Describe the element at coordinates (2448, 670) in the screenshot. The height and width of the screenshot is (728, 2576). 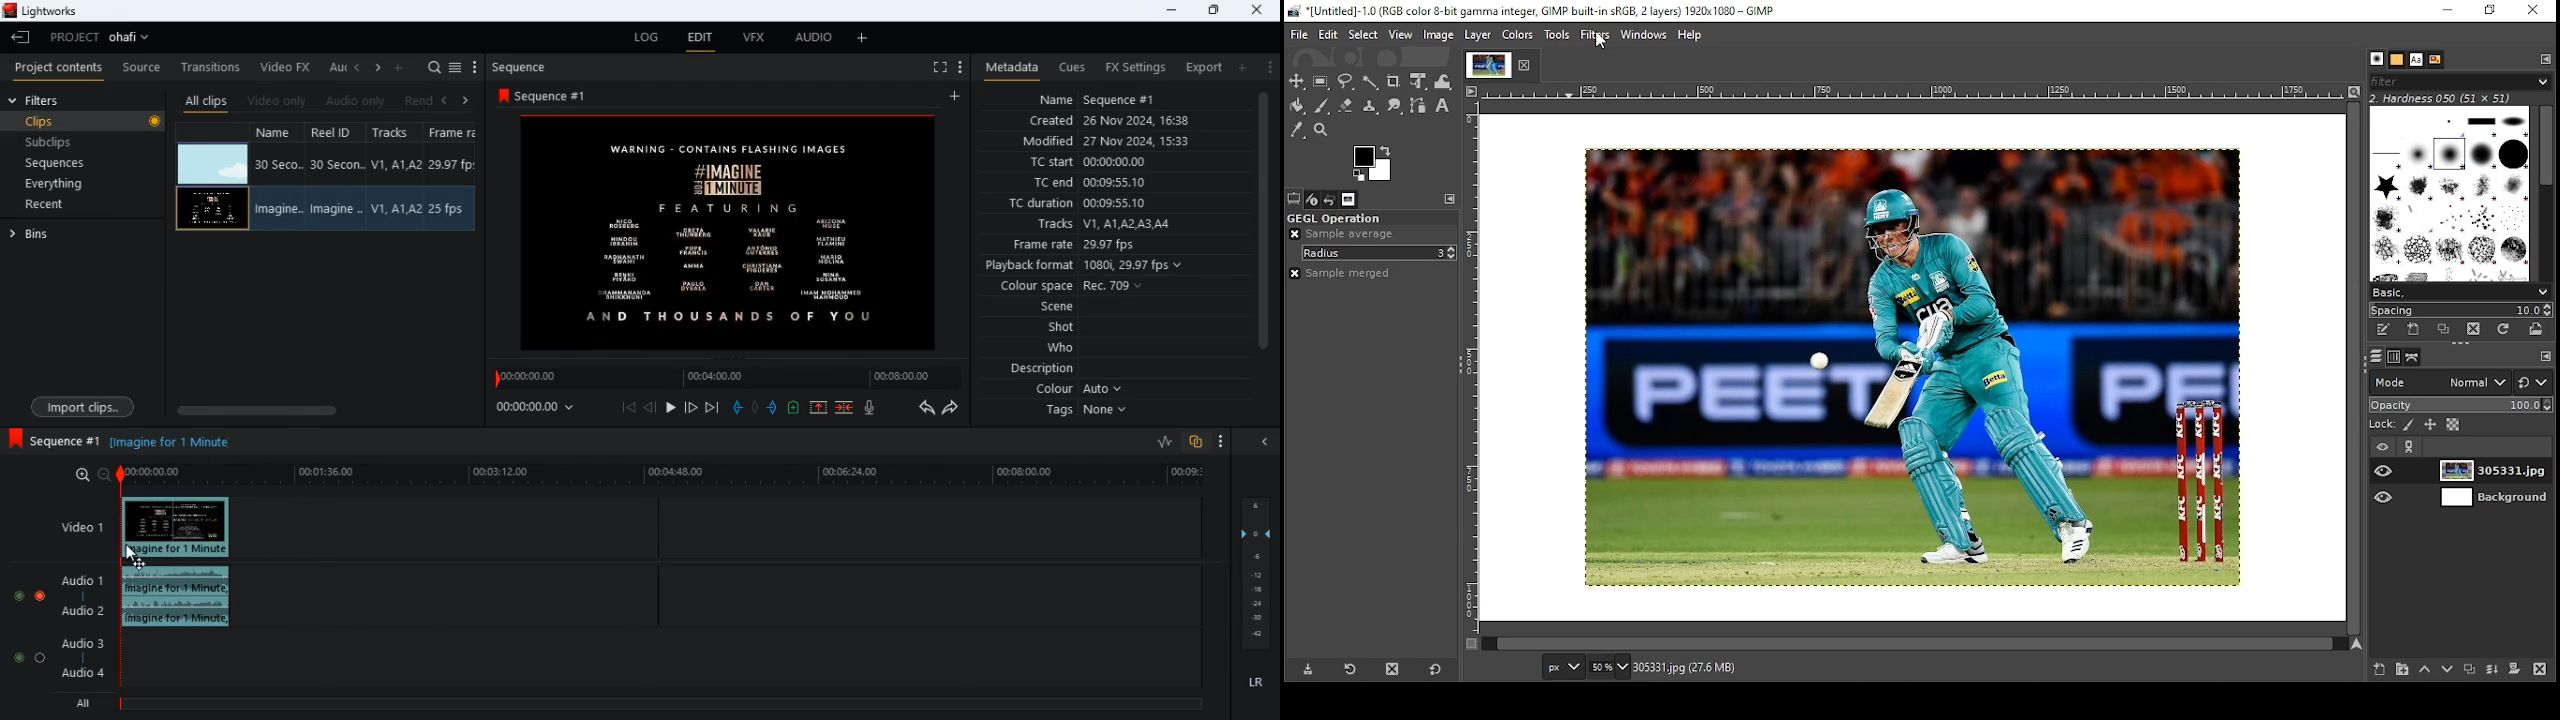
I see `move layer one step down` at that location.